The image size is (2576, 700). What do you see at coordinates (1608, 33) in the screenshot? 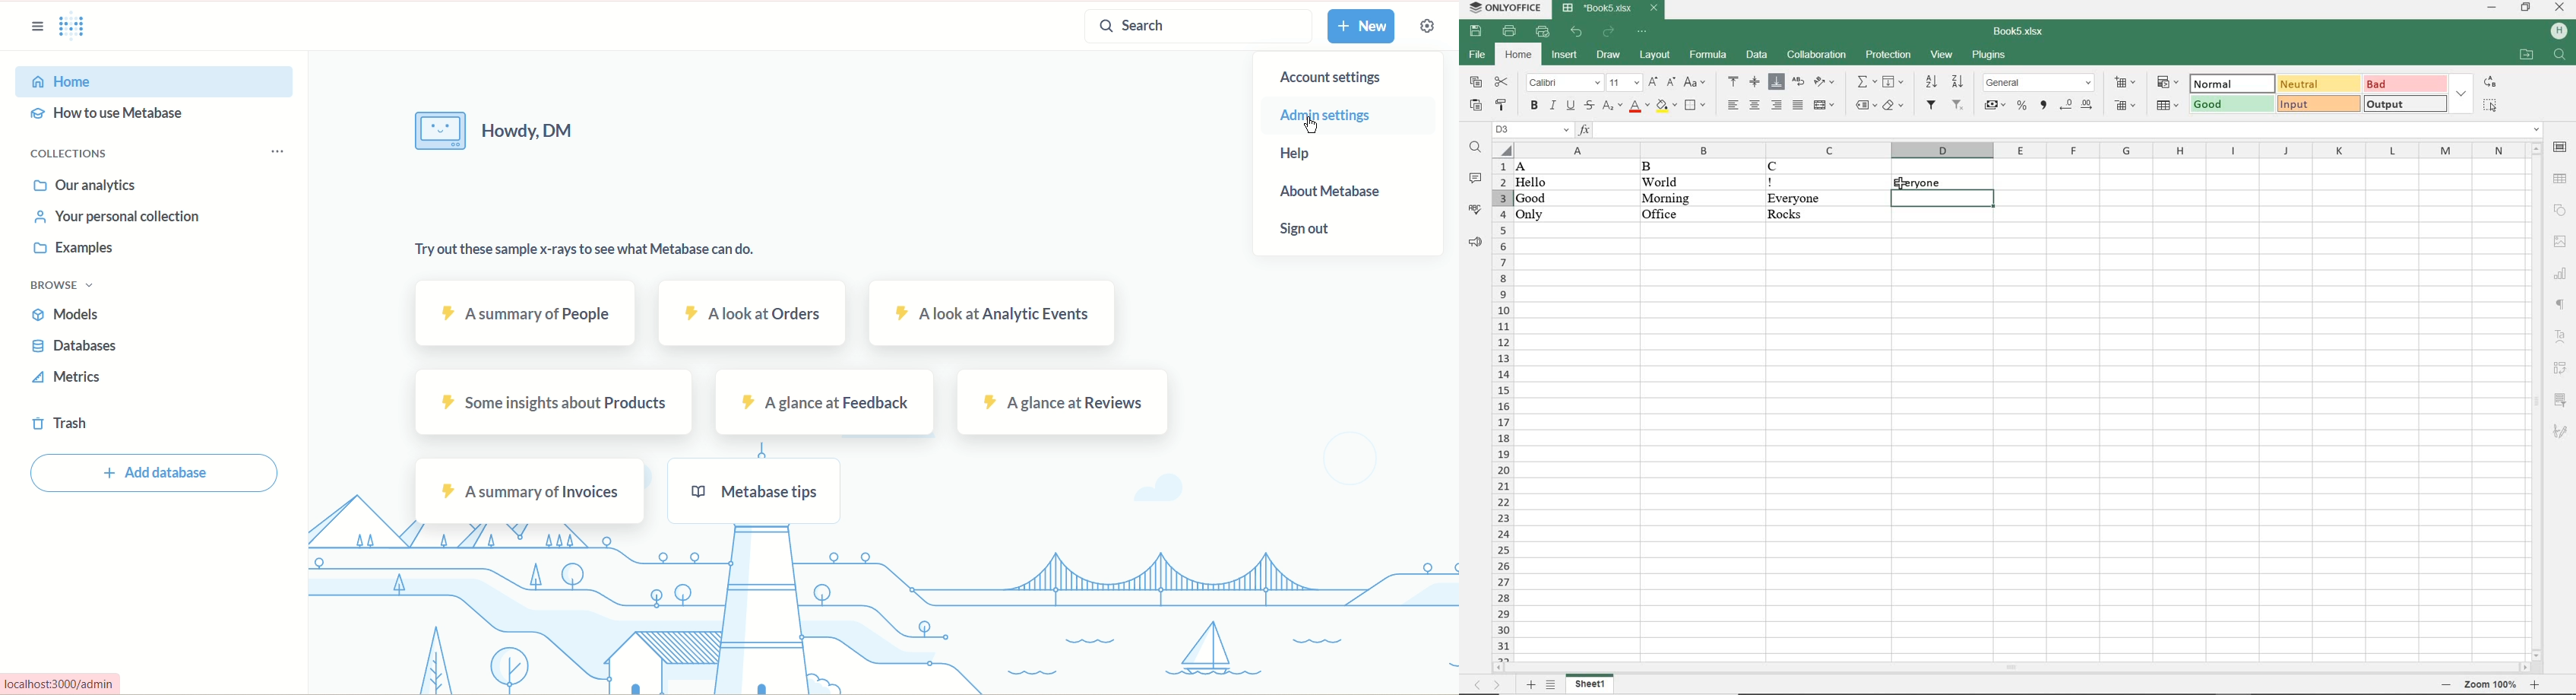
I see `redo` at bounding box center [1608, 33].